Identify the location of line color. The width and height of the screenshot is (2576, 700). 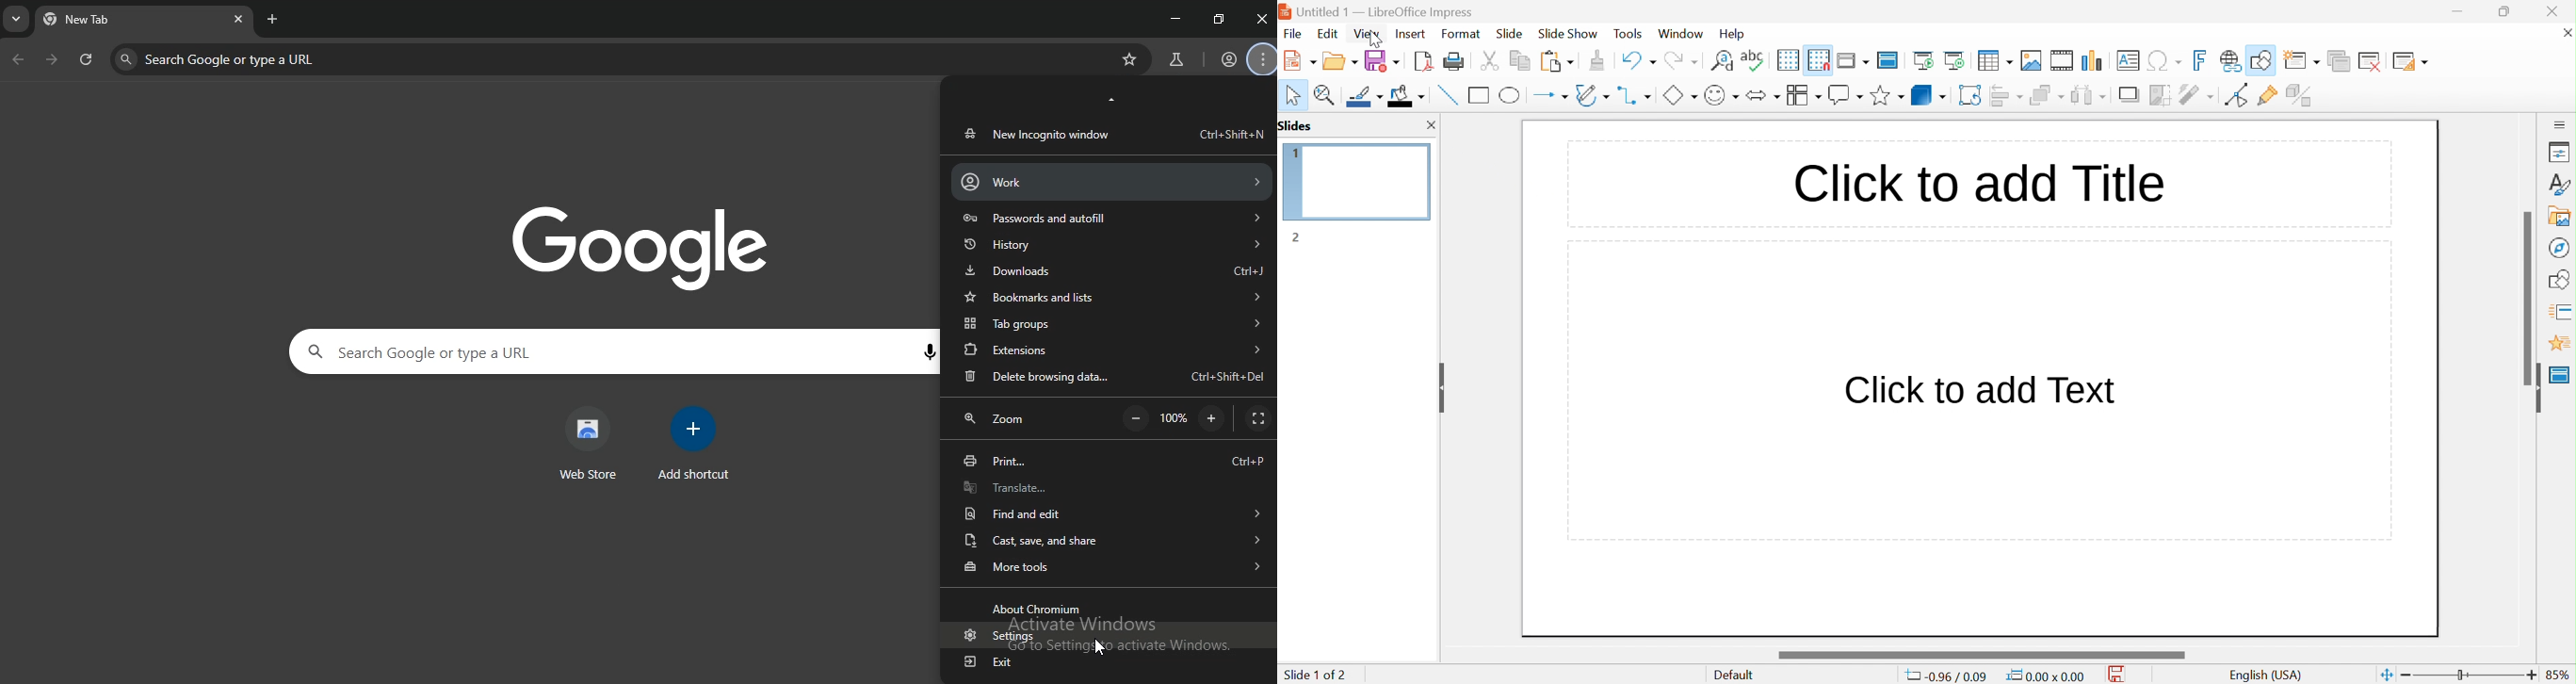
(1366, 96).